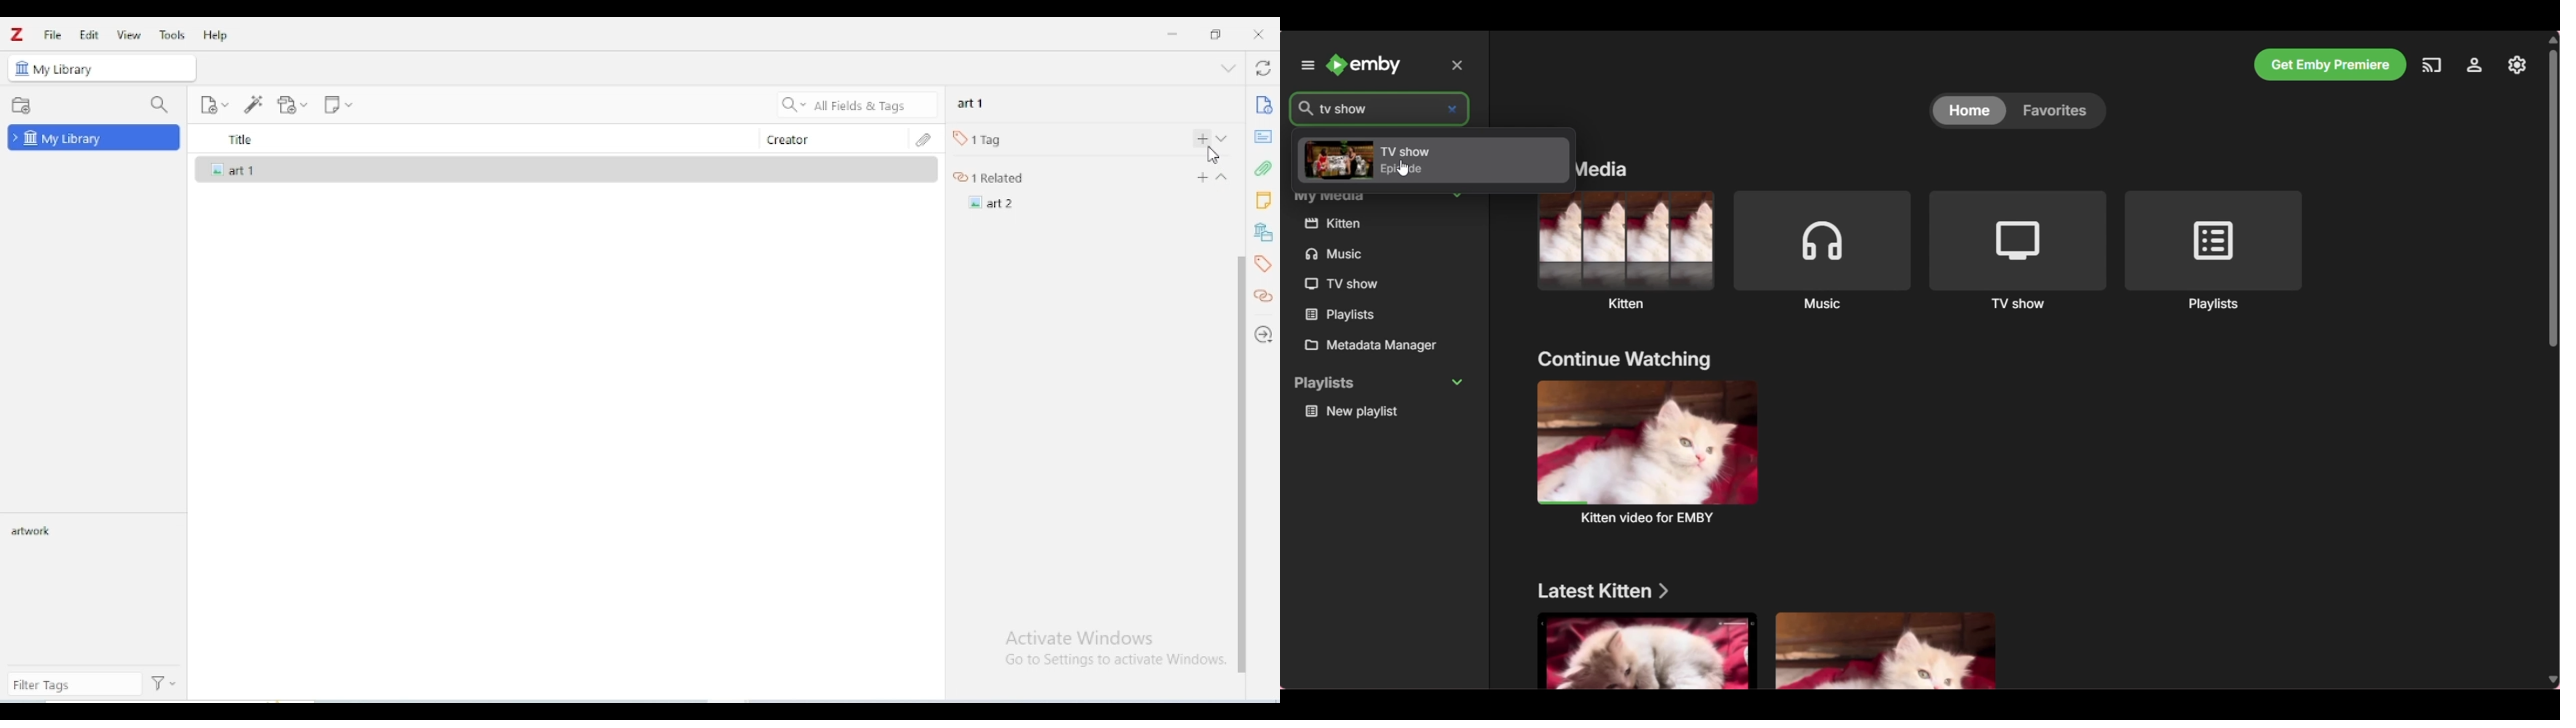  Describe the element at coordinates (292, 105) in the screenshot. I see `add attachment` at that location.